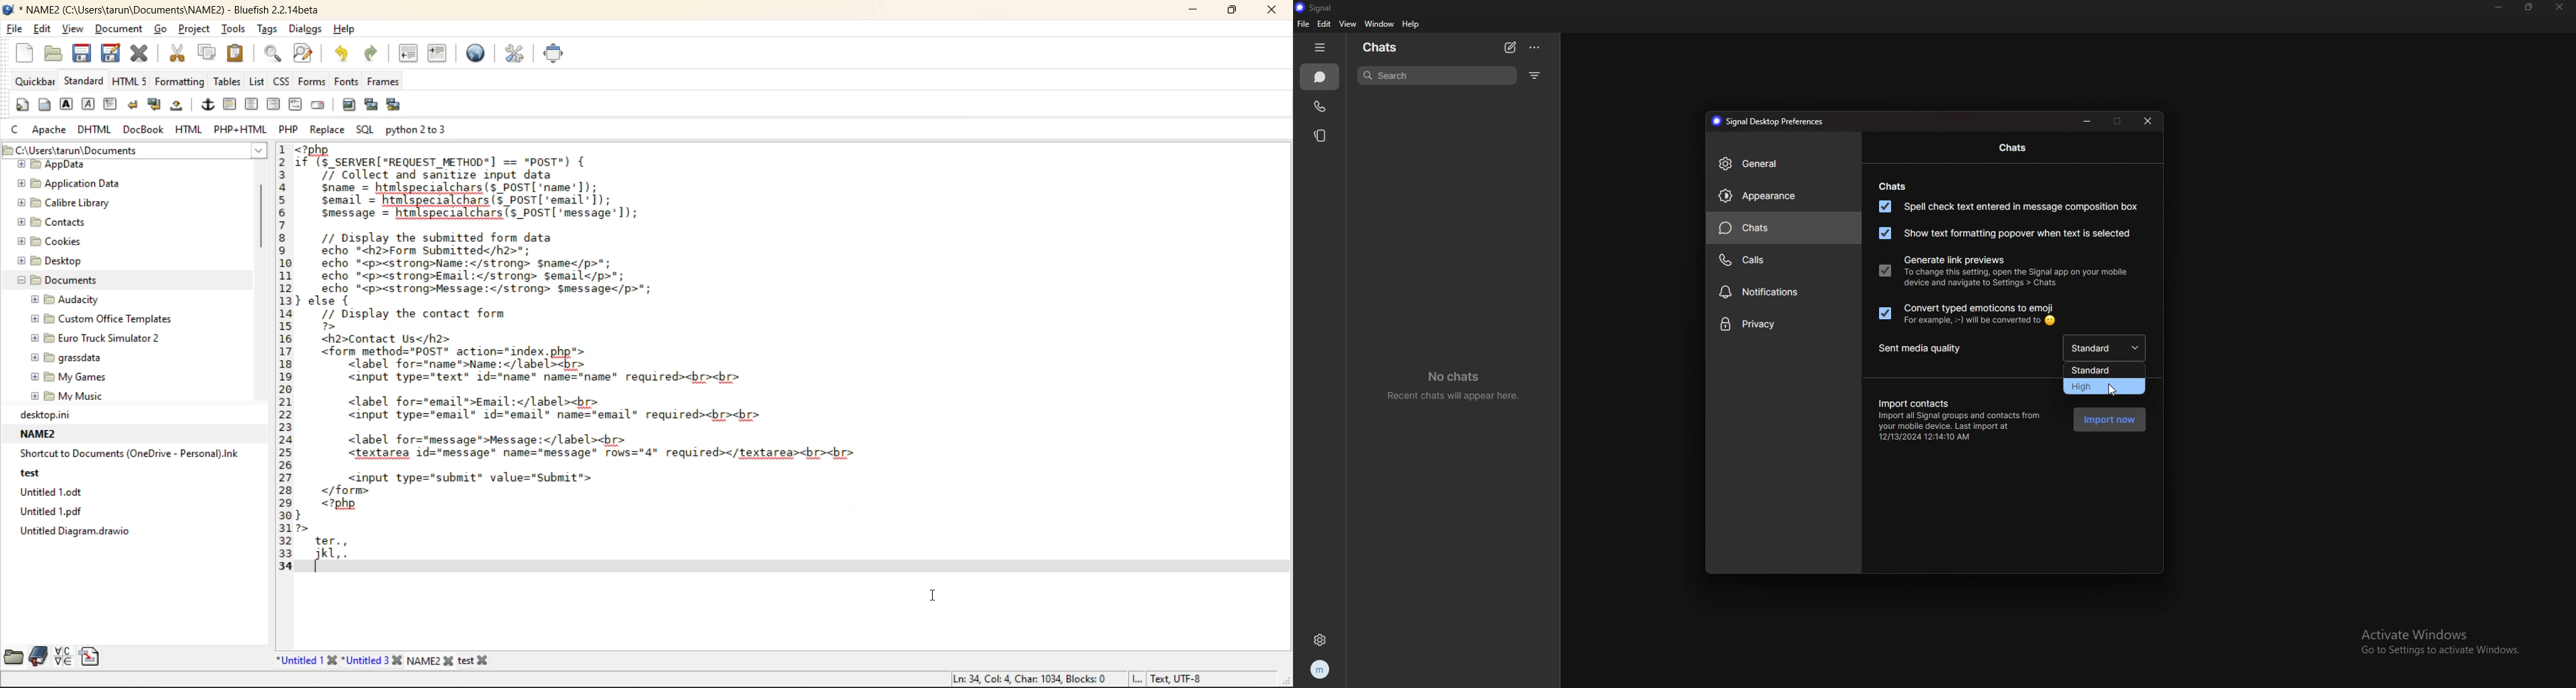  I want to click on maximize, so click(2118, 120).